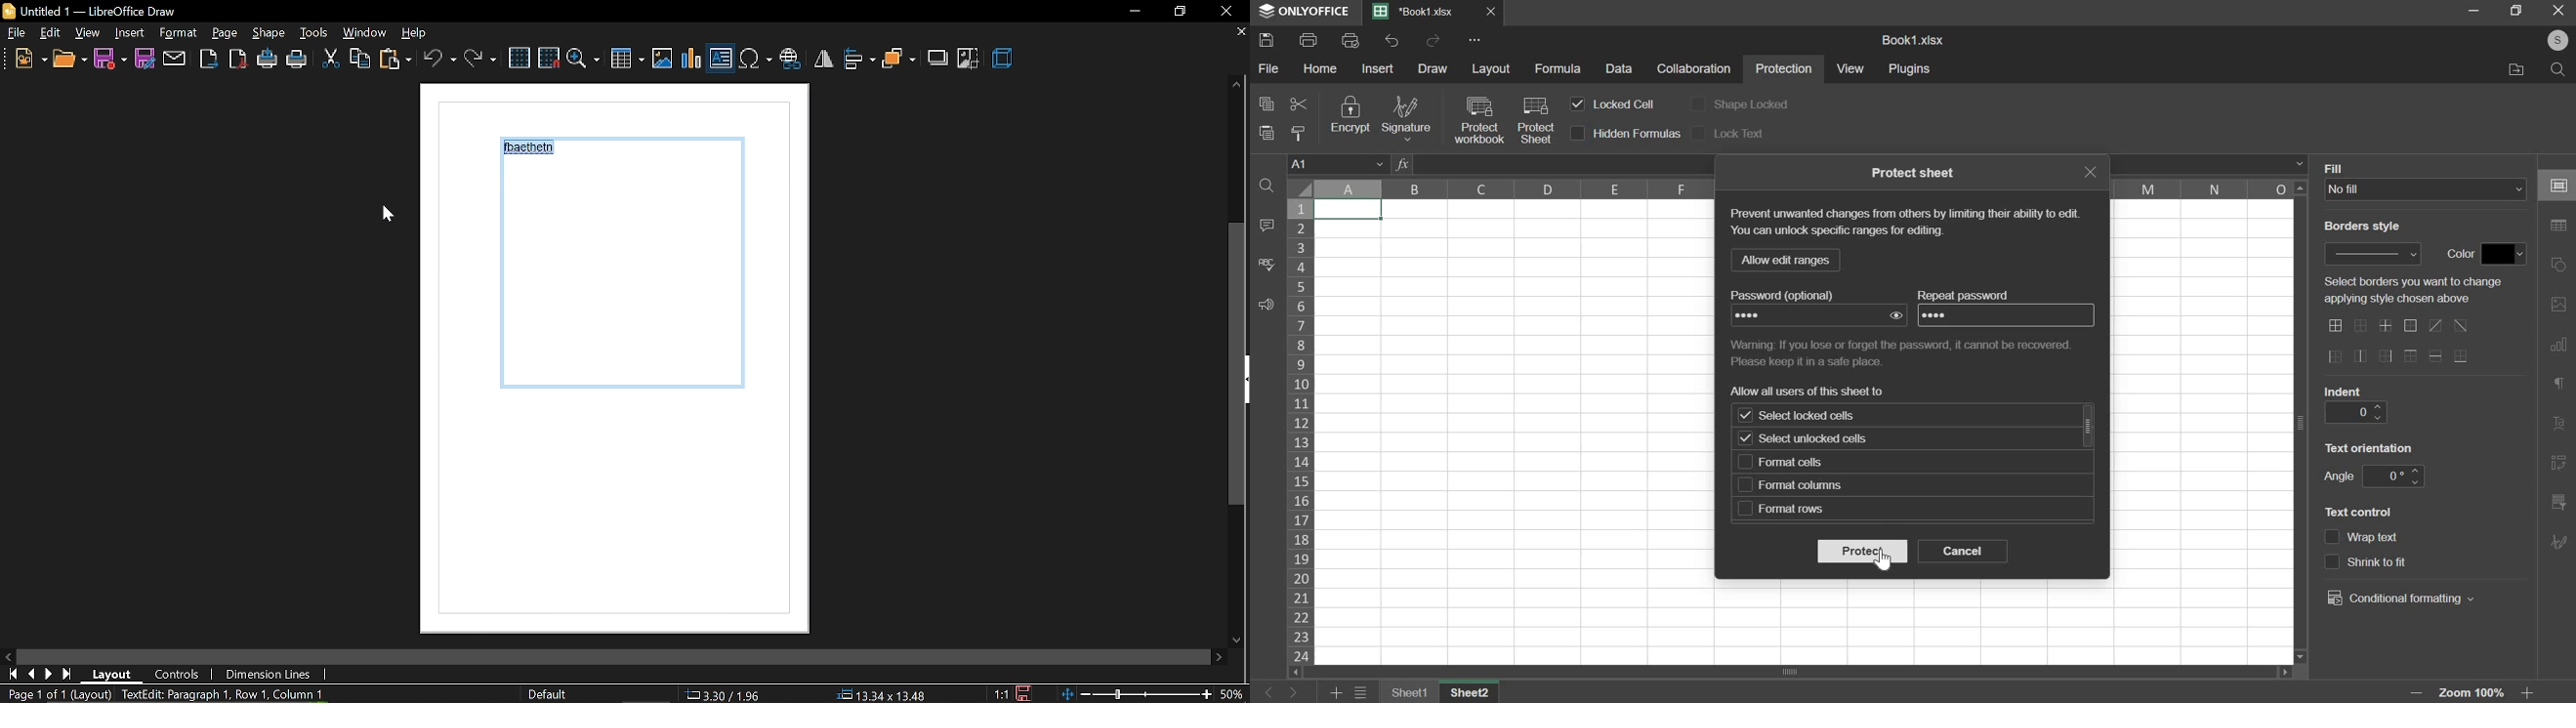 Image resolution: width=2576 pixels, height=728 pixels. Describe the element at coordinates (10, 674) in the screenshot. I see `go to first page` at that location.